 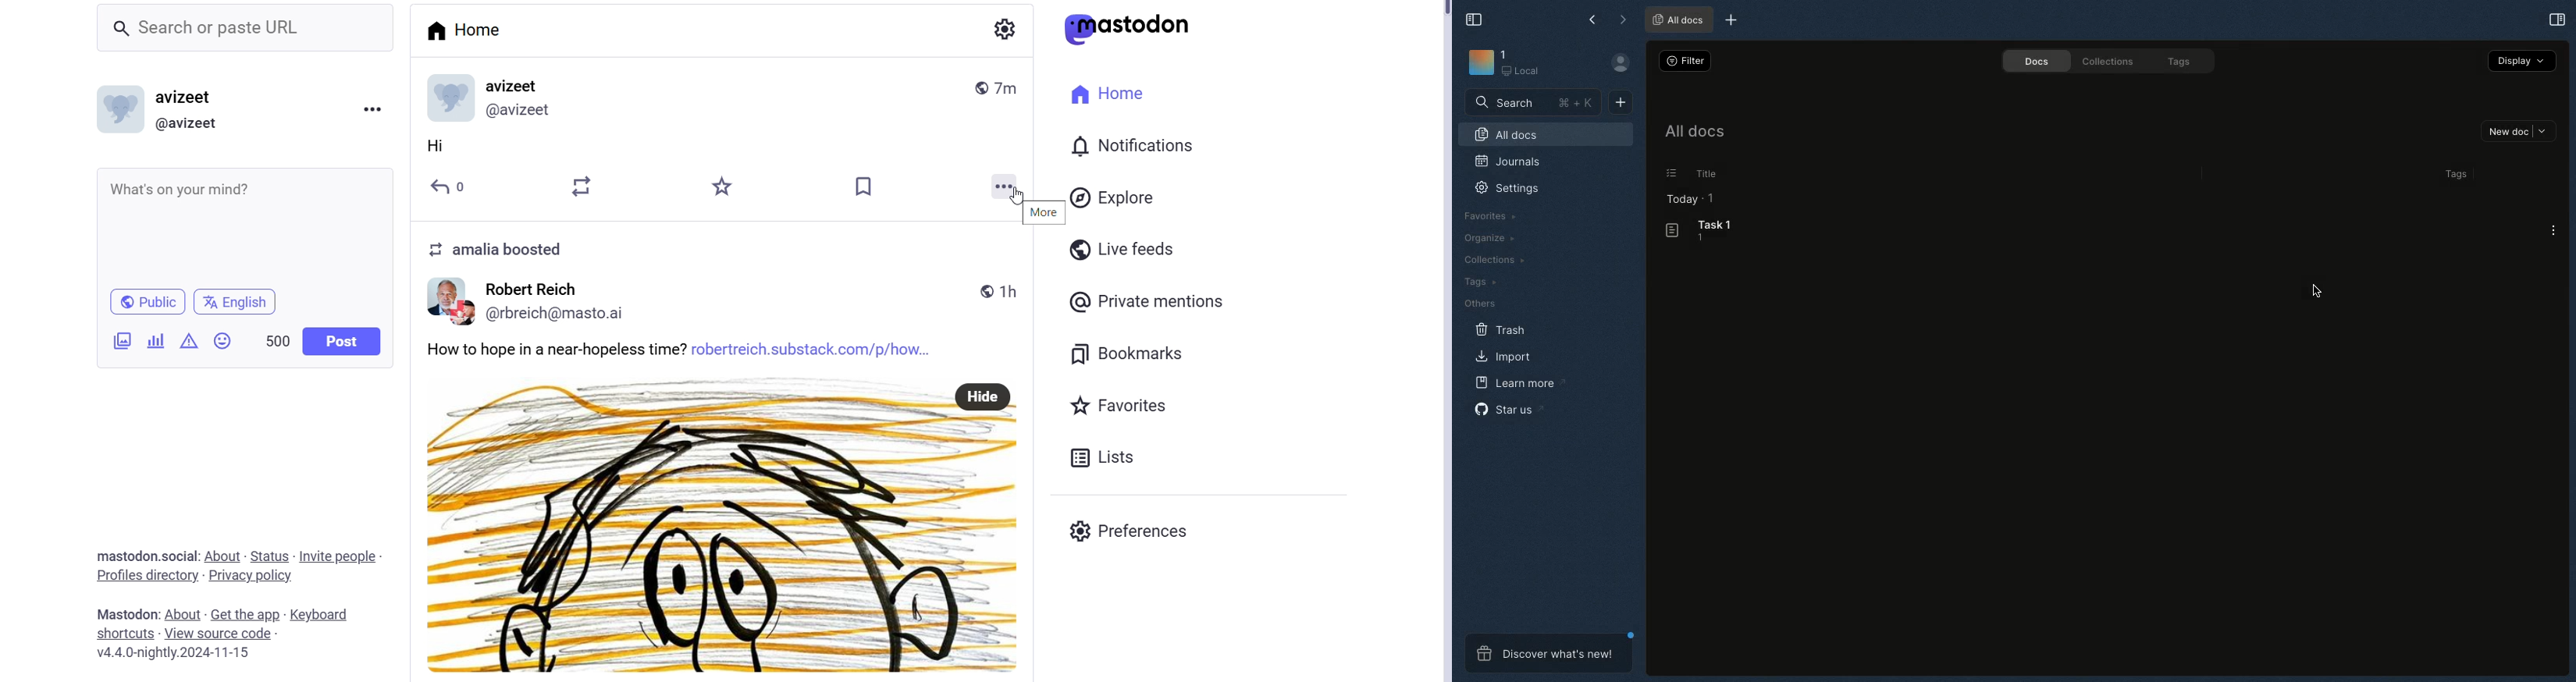 I want to click on Bookmarks, so click(x=864, y=188).